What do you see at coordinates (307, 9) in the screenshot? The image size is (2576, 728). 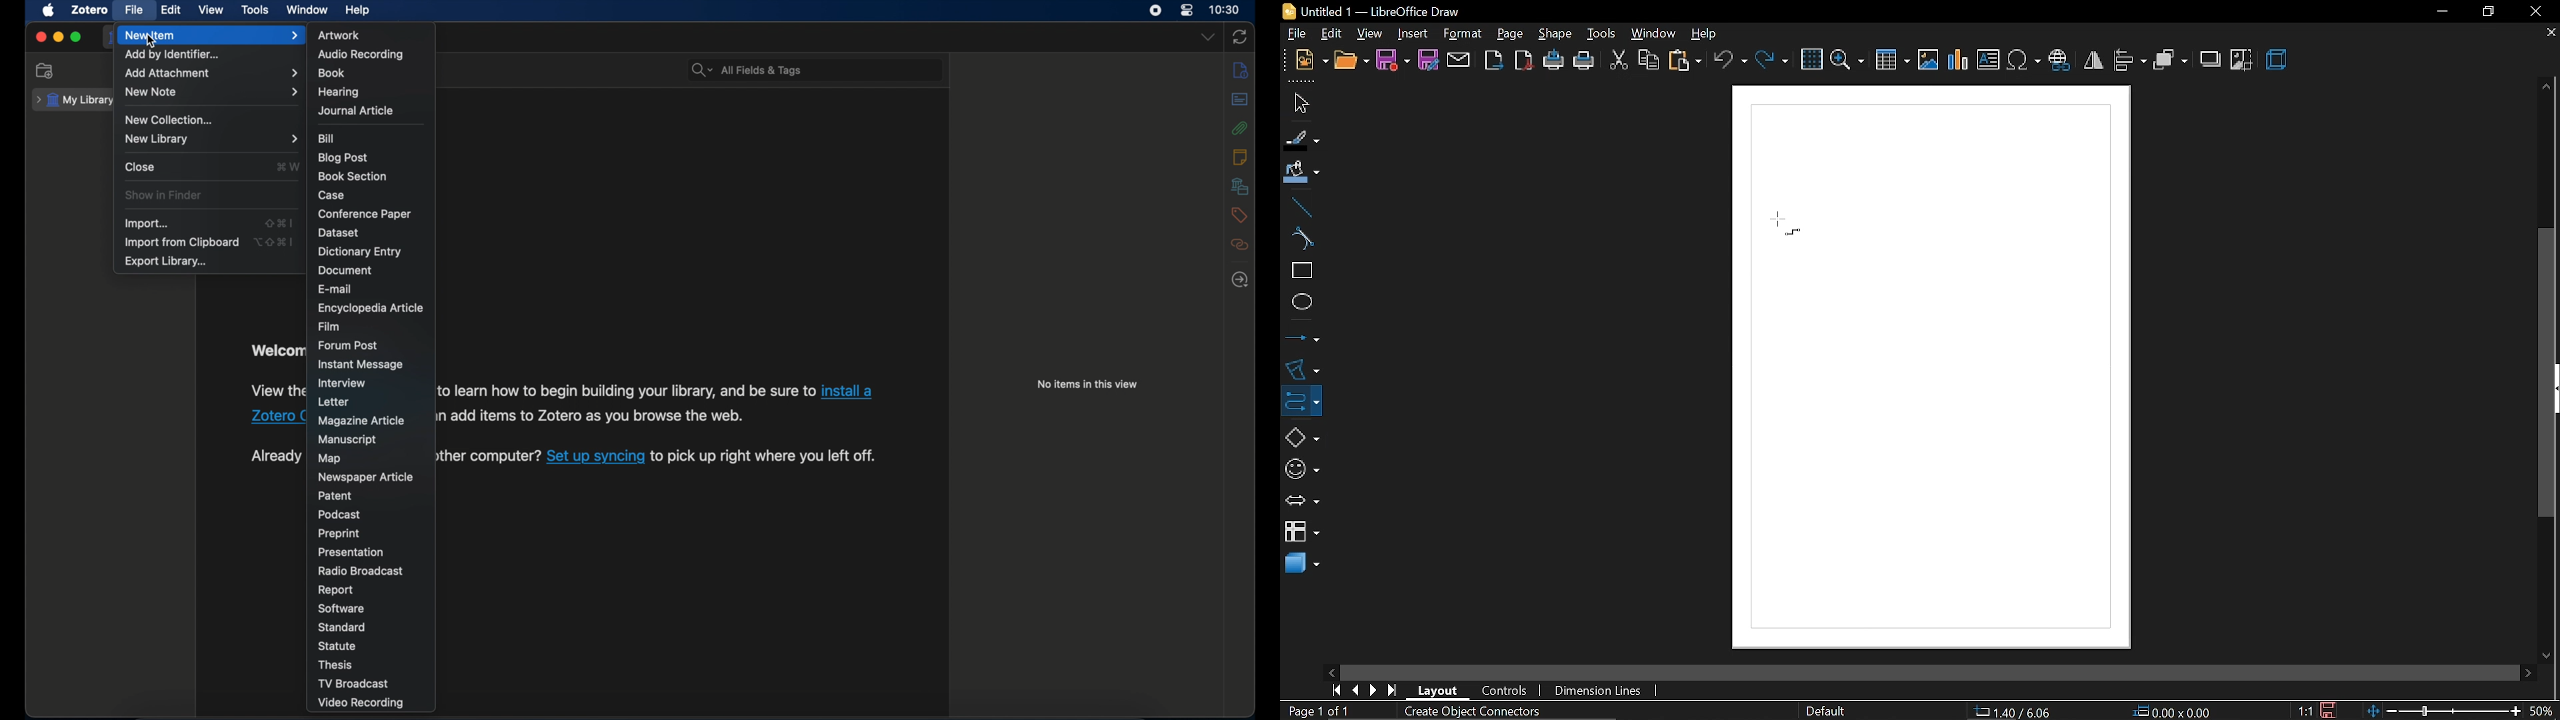 I see `window` at bounding box center [307, 9].